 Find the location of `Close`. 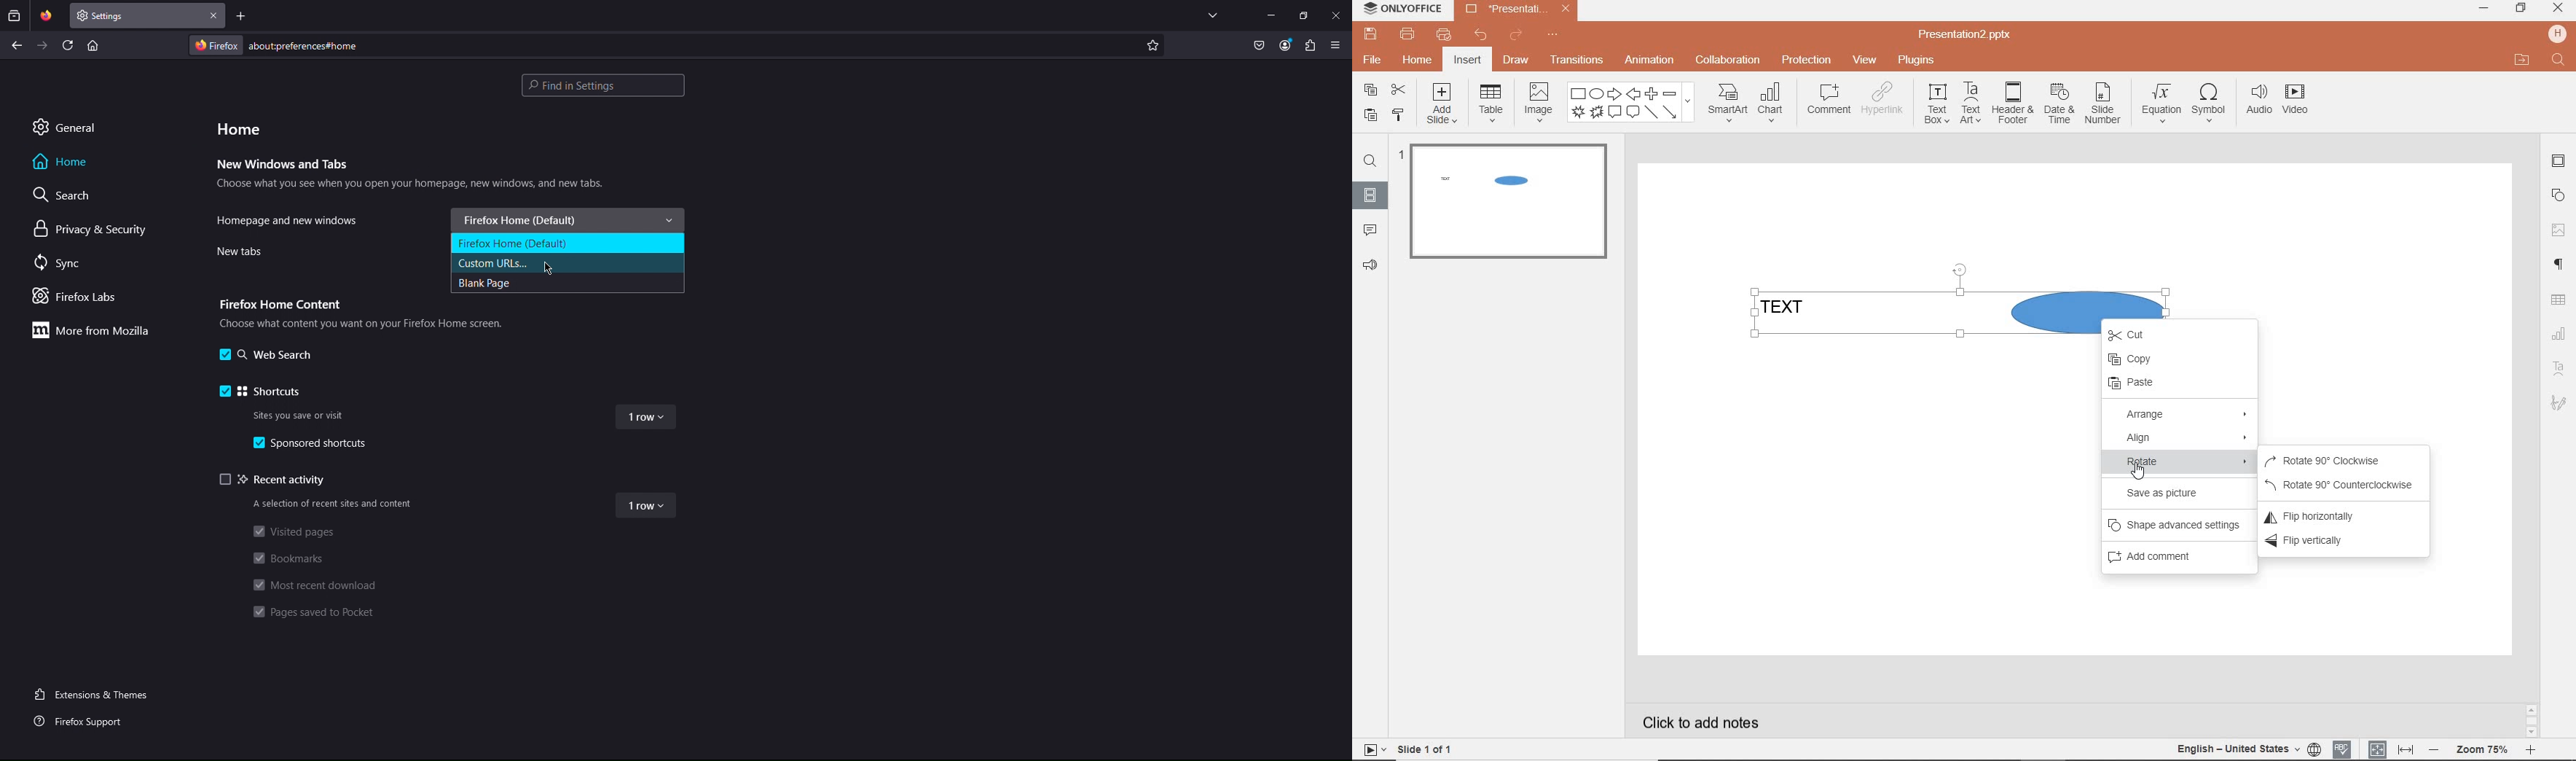

Close is located at coordinates (214, 16).